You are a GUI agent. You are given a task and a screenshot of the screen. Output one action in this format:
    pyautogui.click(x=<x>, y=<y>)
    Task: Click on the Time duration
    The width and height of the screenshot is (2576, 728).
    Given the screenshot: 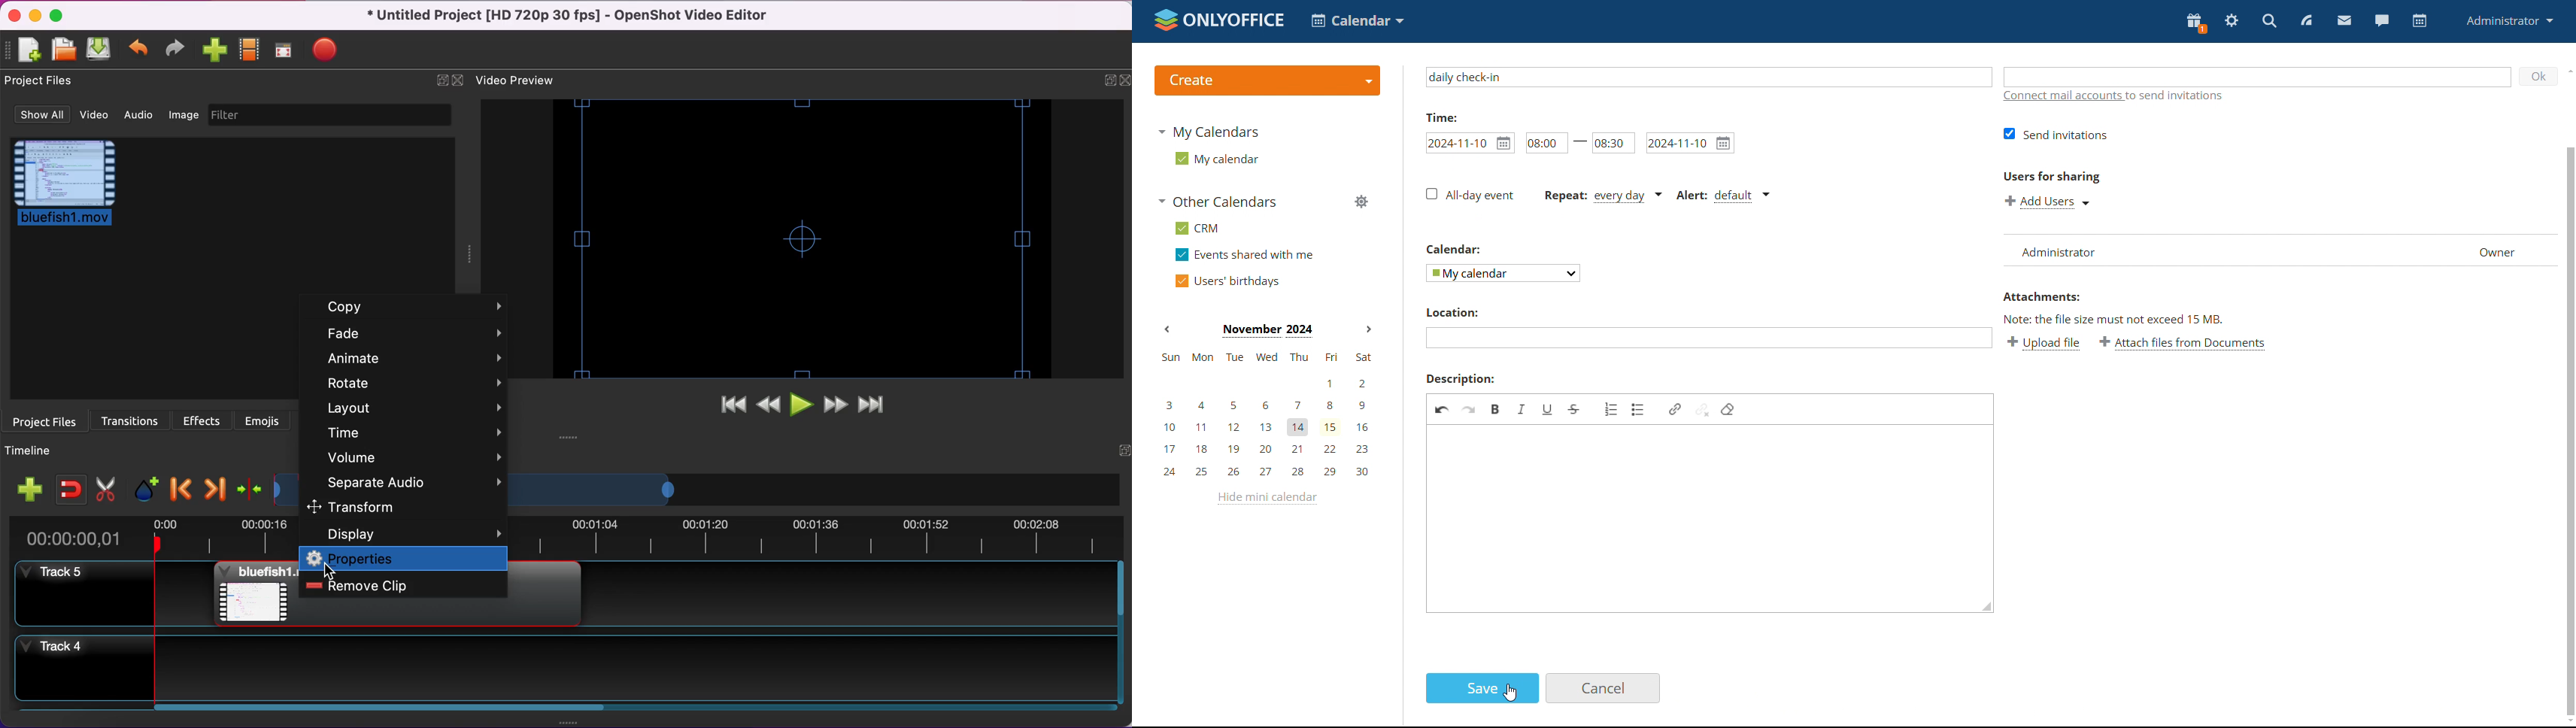 What is the action you would take?
    pyautogui.click(x=815, y=538)
    